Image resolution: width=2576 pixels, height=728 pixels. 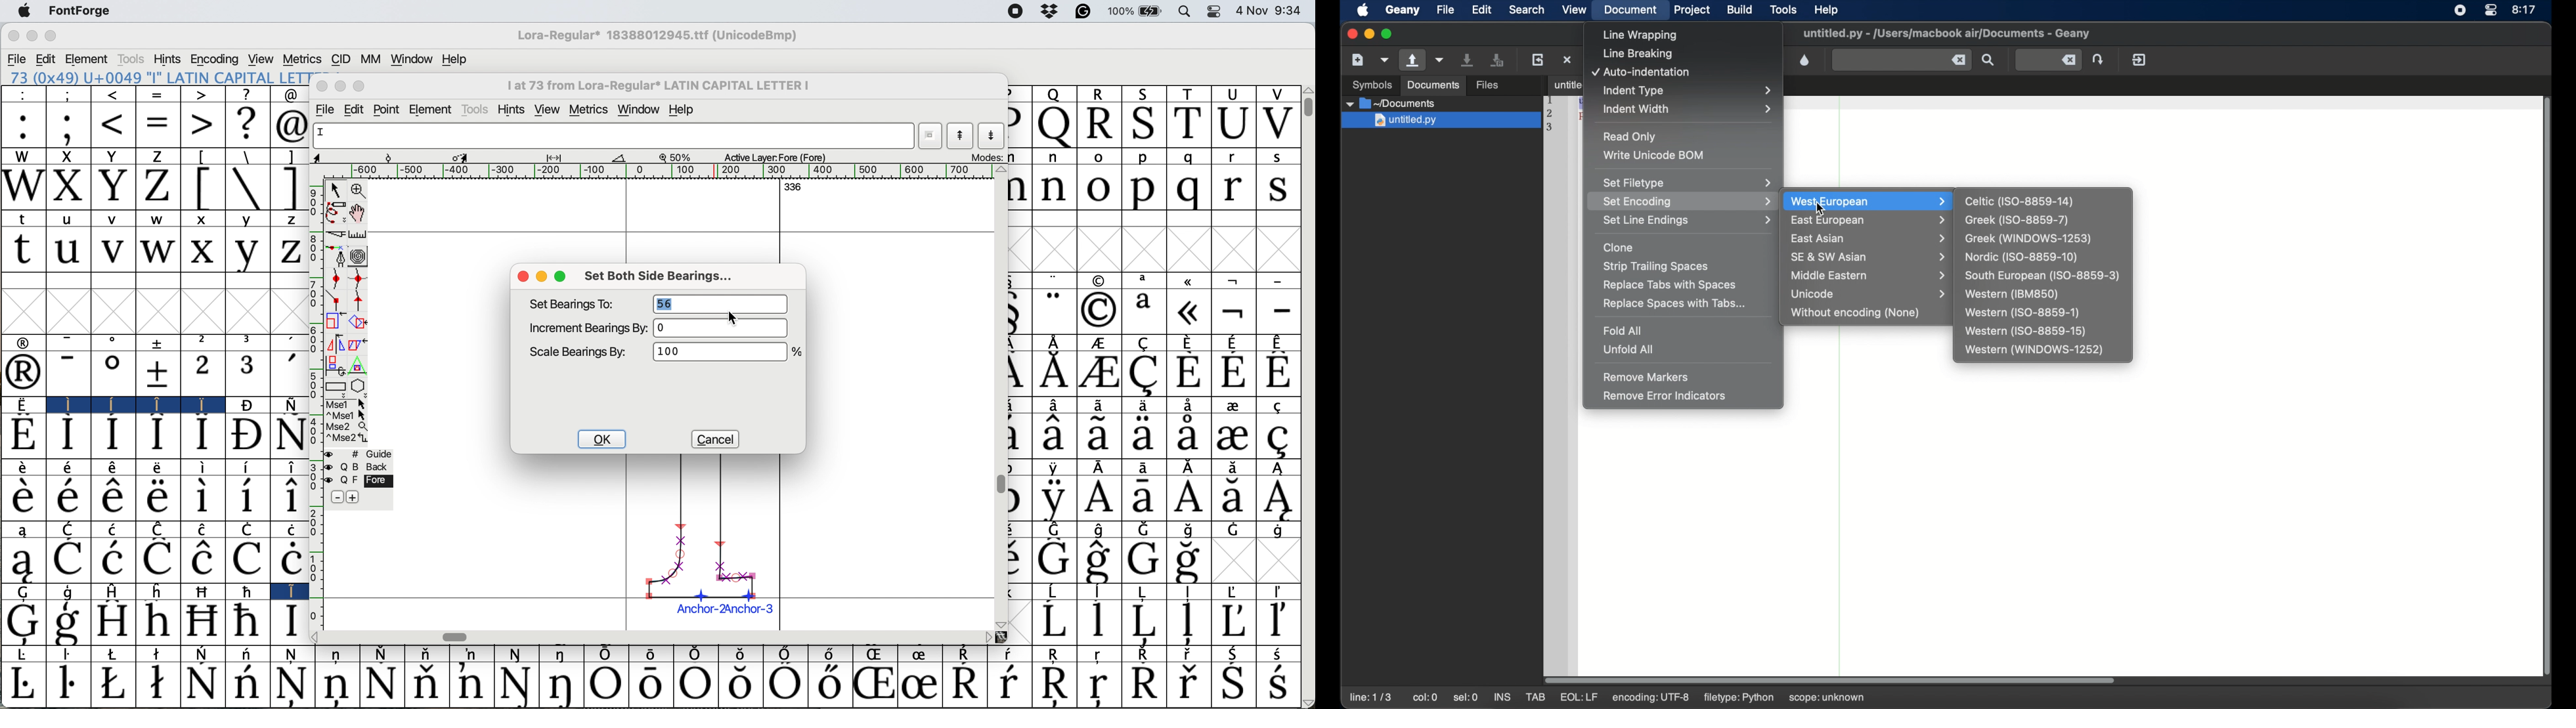 I want to click on Symbol, so click(x=1189, y=623).